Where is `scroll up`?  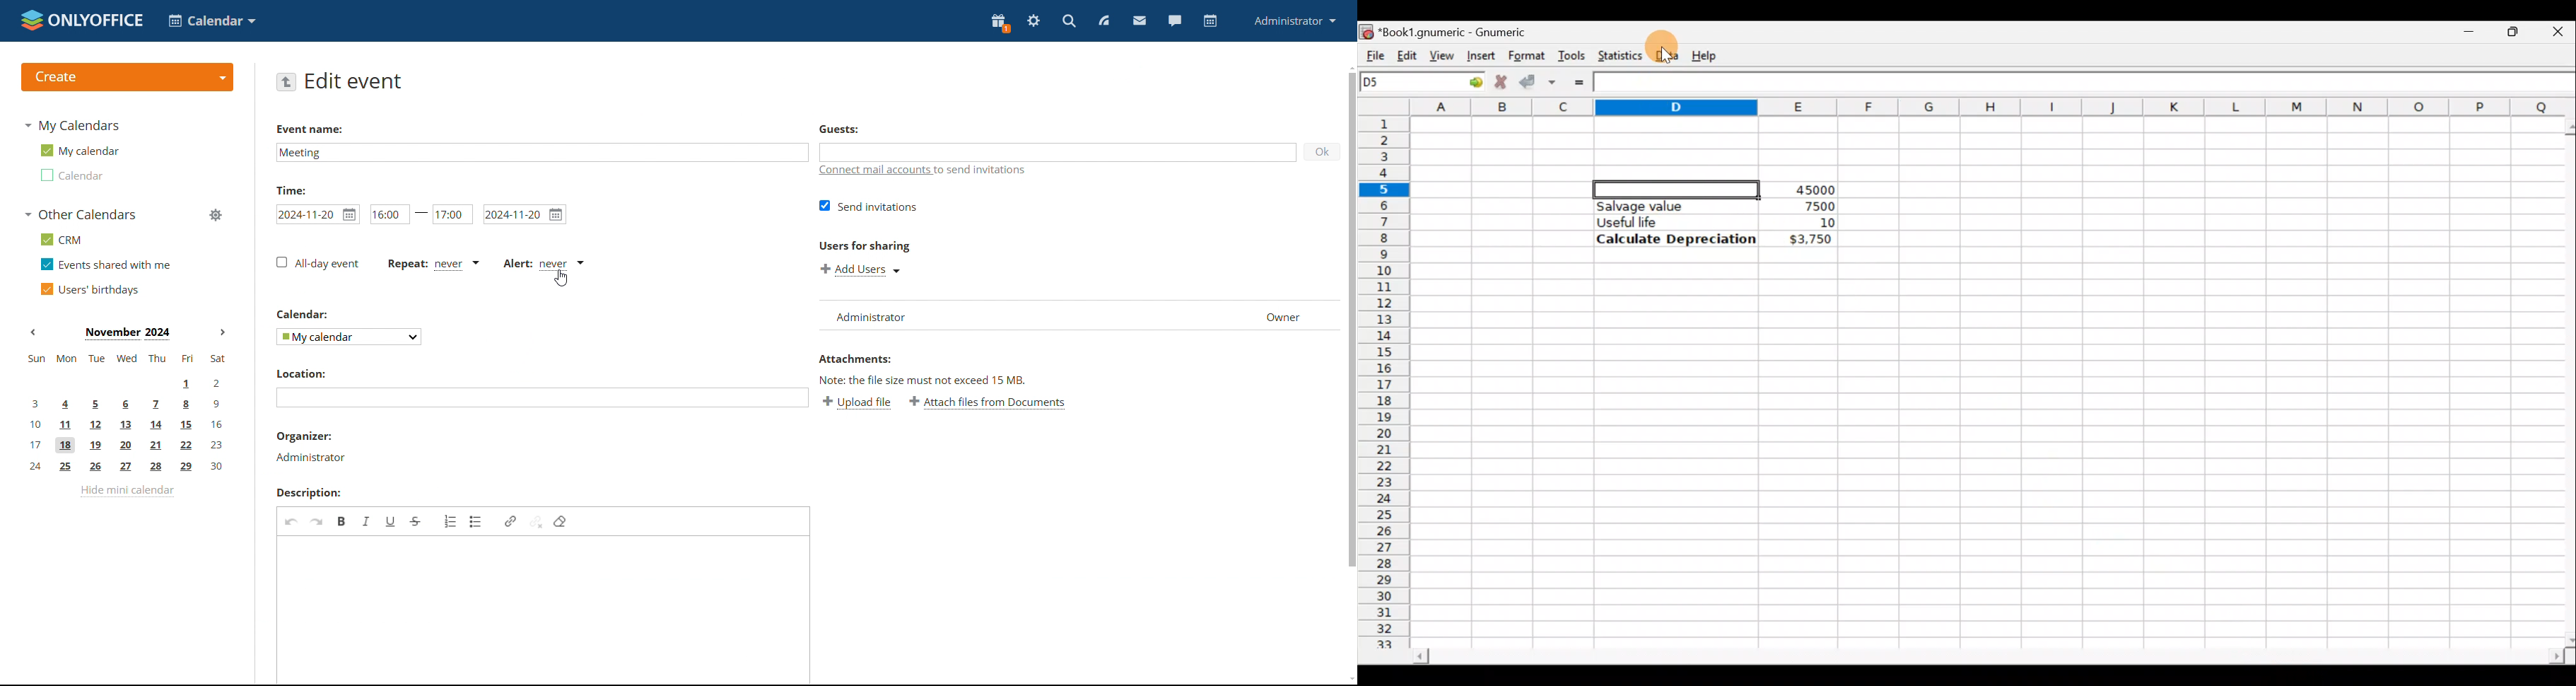
scroll up is located at coordinates (1349, 66).